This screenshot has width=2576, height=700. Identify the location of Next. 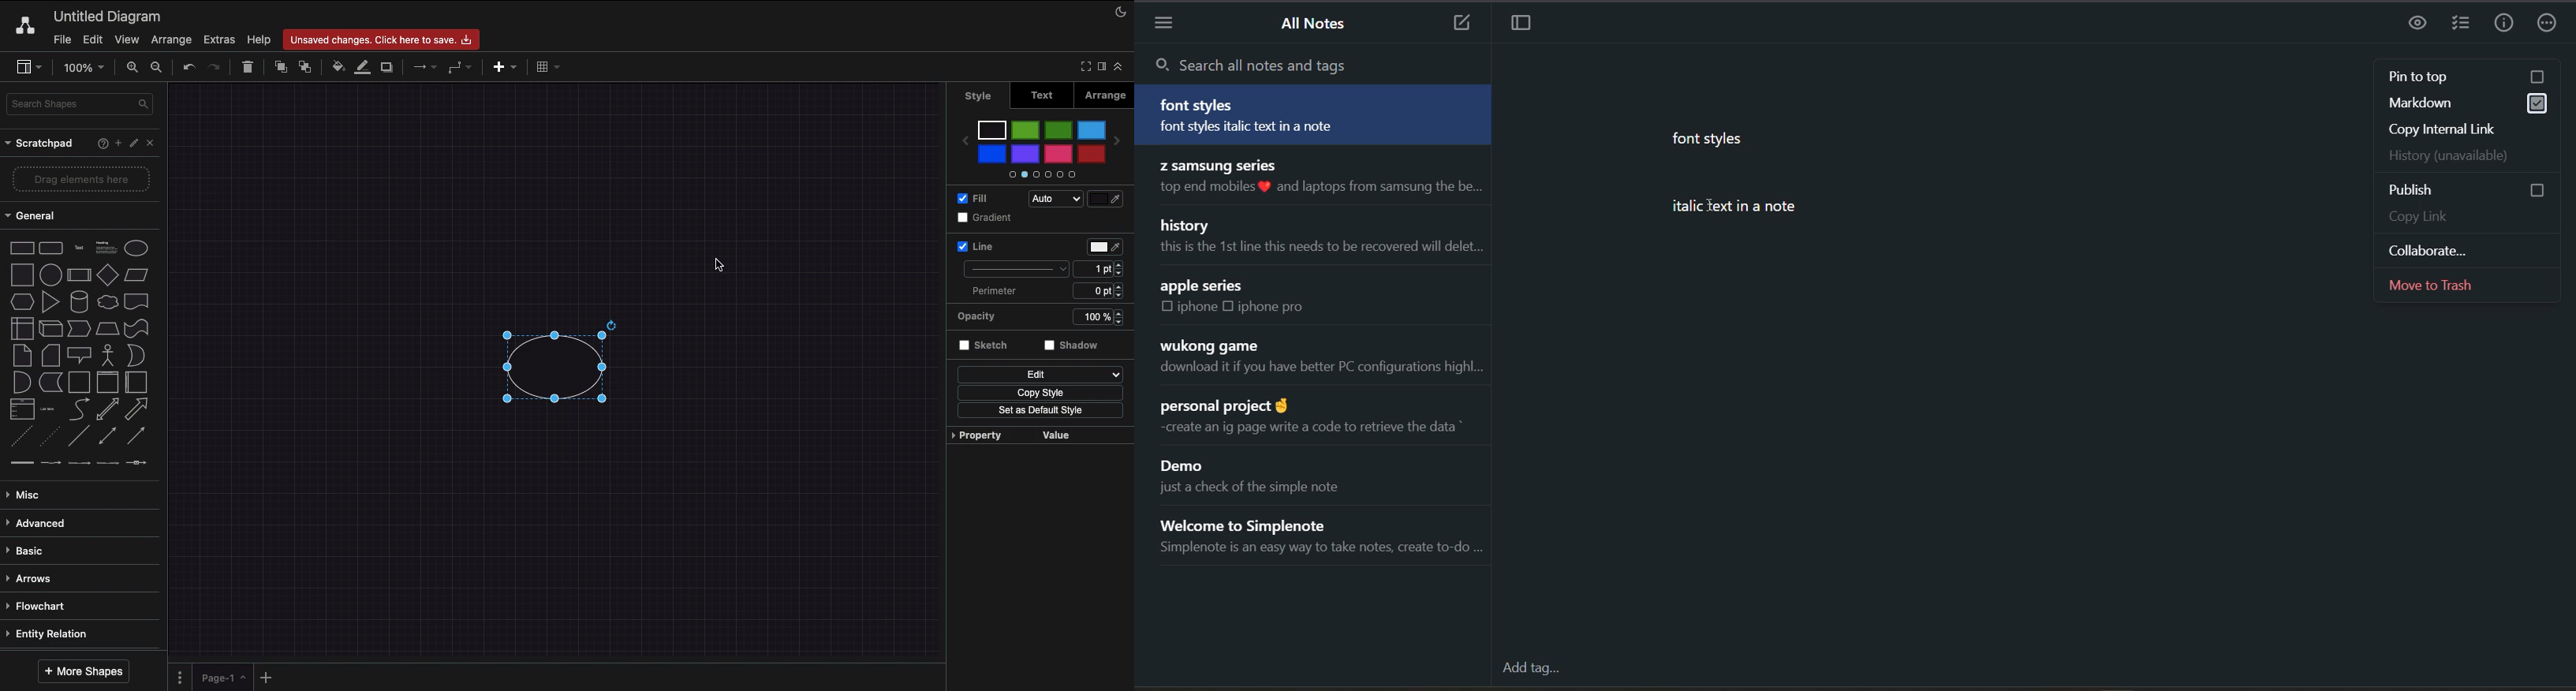
(1122, 138).